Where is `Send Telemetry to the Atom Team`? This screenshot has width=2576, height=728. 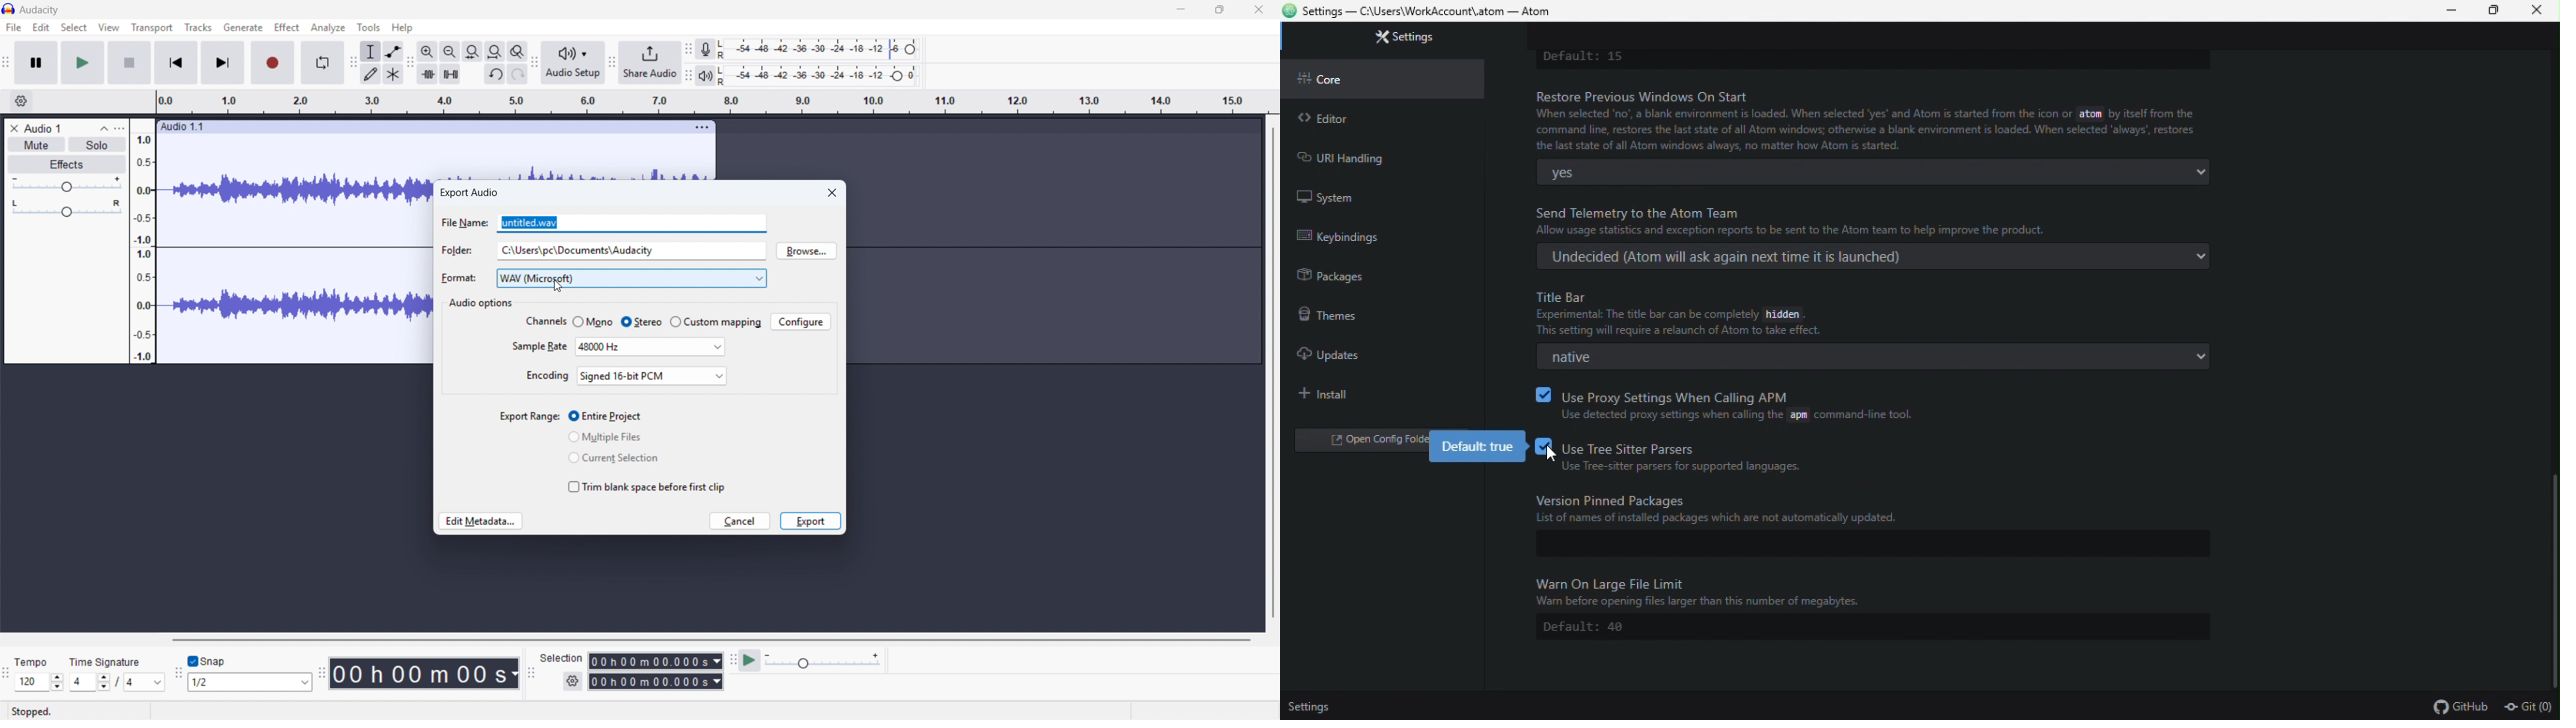
Send Telemetry to the Atom Team is located at coordinates (1884, 218).